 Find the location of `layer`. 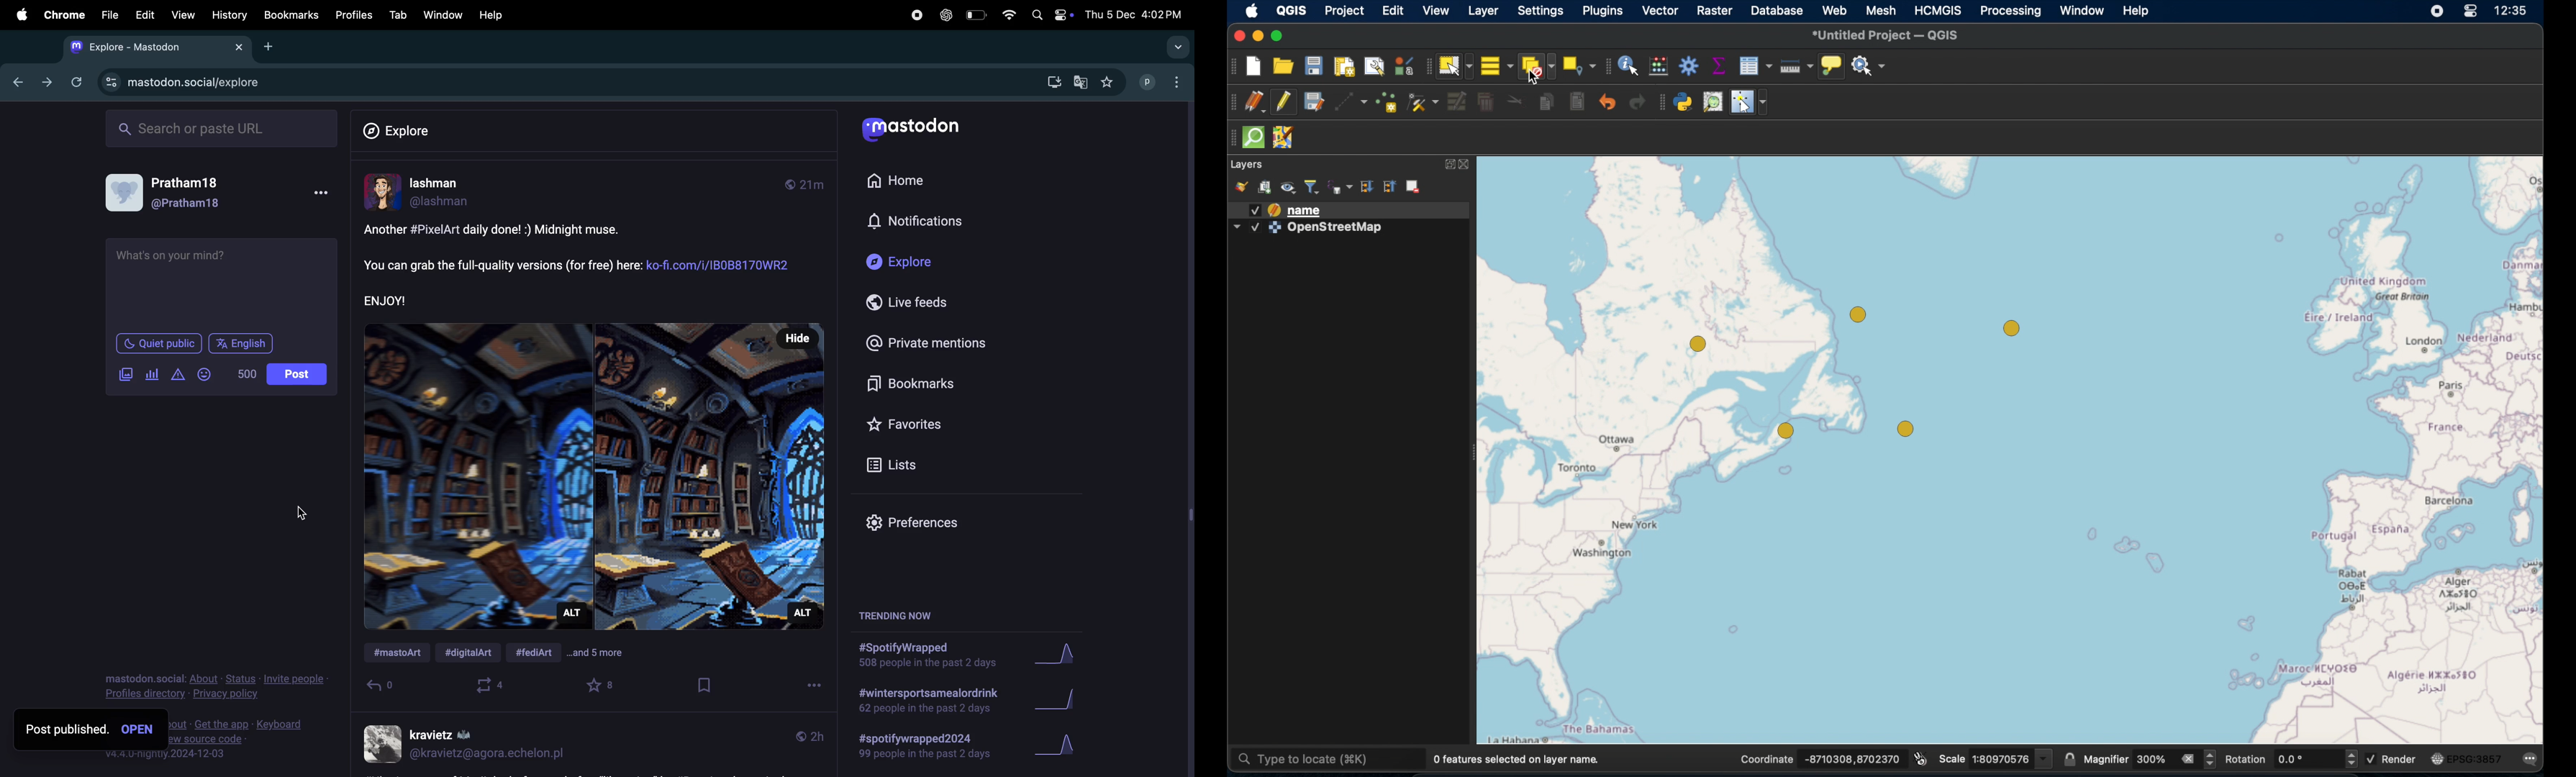

layer is located at coordinates (1484, 12).